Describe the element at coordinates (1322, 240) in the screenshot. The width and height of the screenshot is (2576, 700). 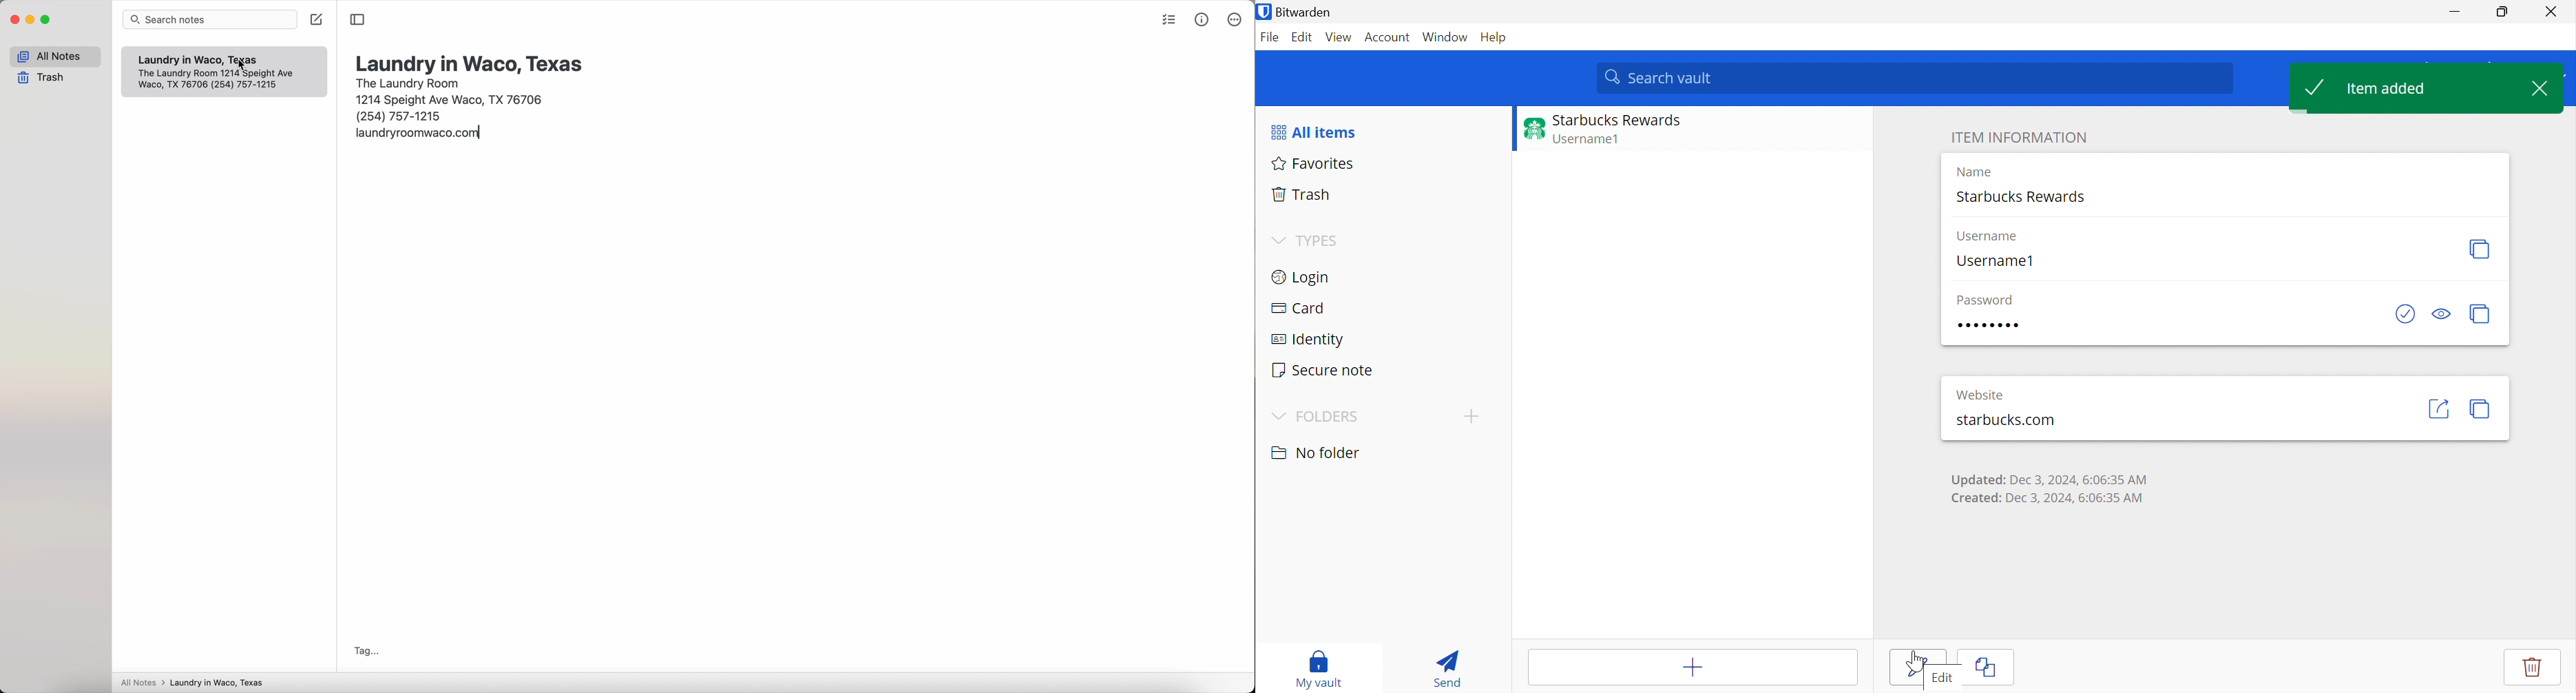
I see `TYPES` at that location.